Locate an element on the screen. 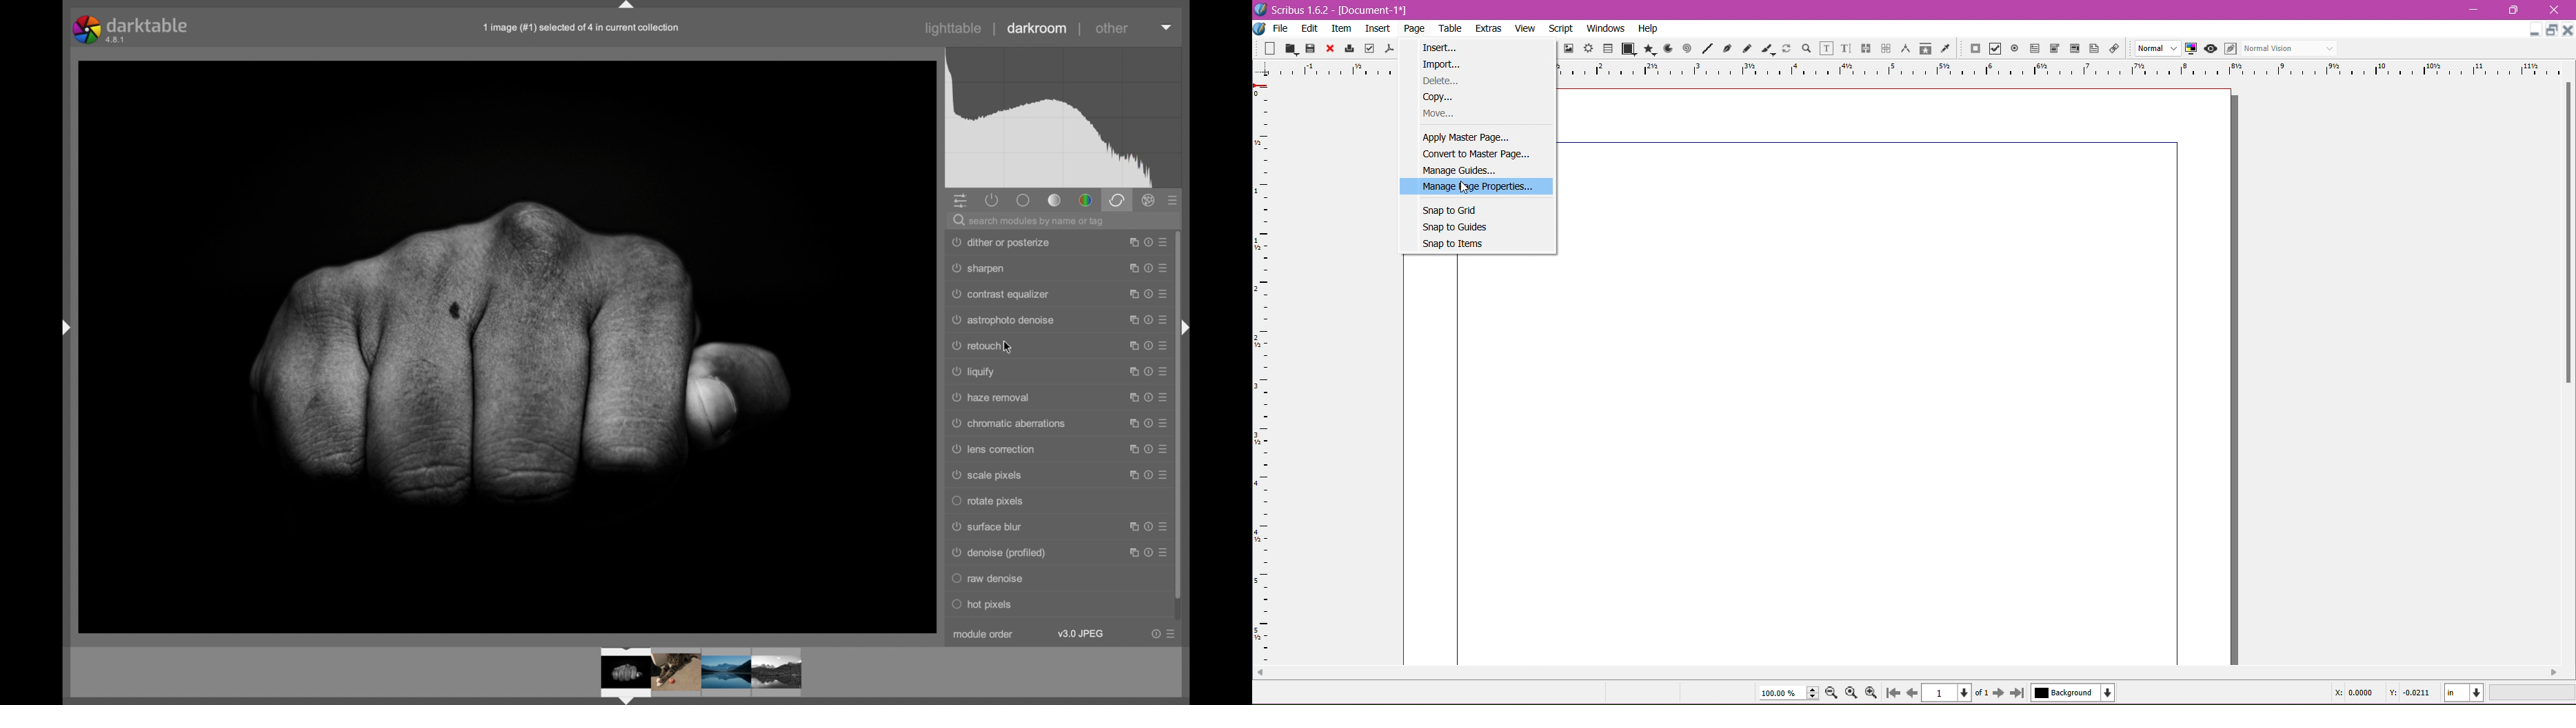  maximize is located at coordinates (1130, 347).